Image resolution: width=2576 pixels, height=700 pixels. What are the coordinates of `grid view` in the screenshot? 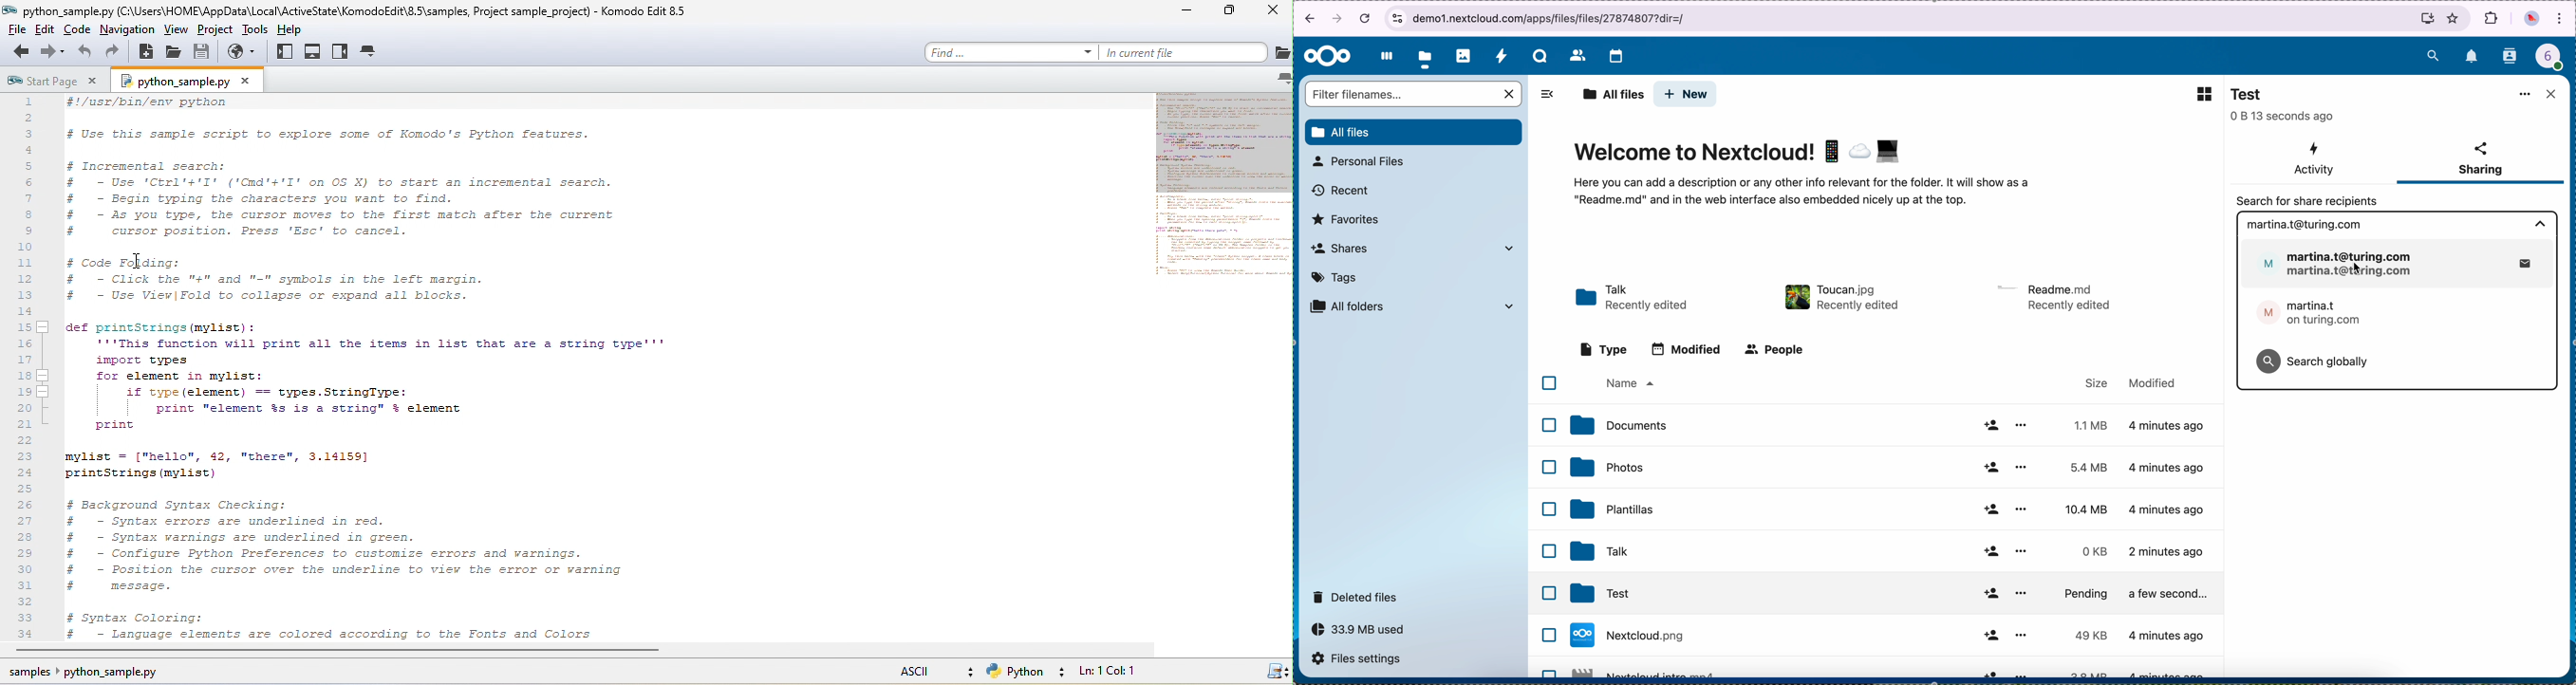 It's located at (2199, 93).